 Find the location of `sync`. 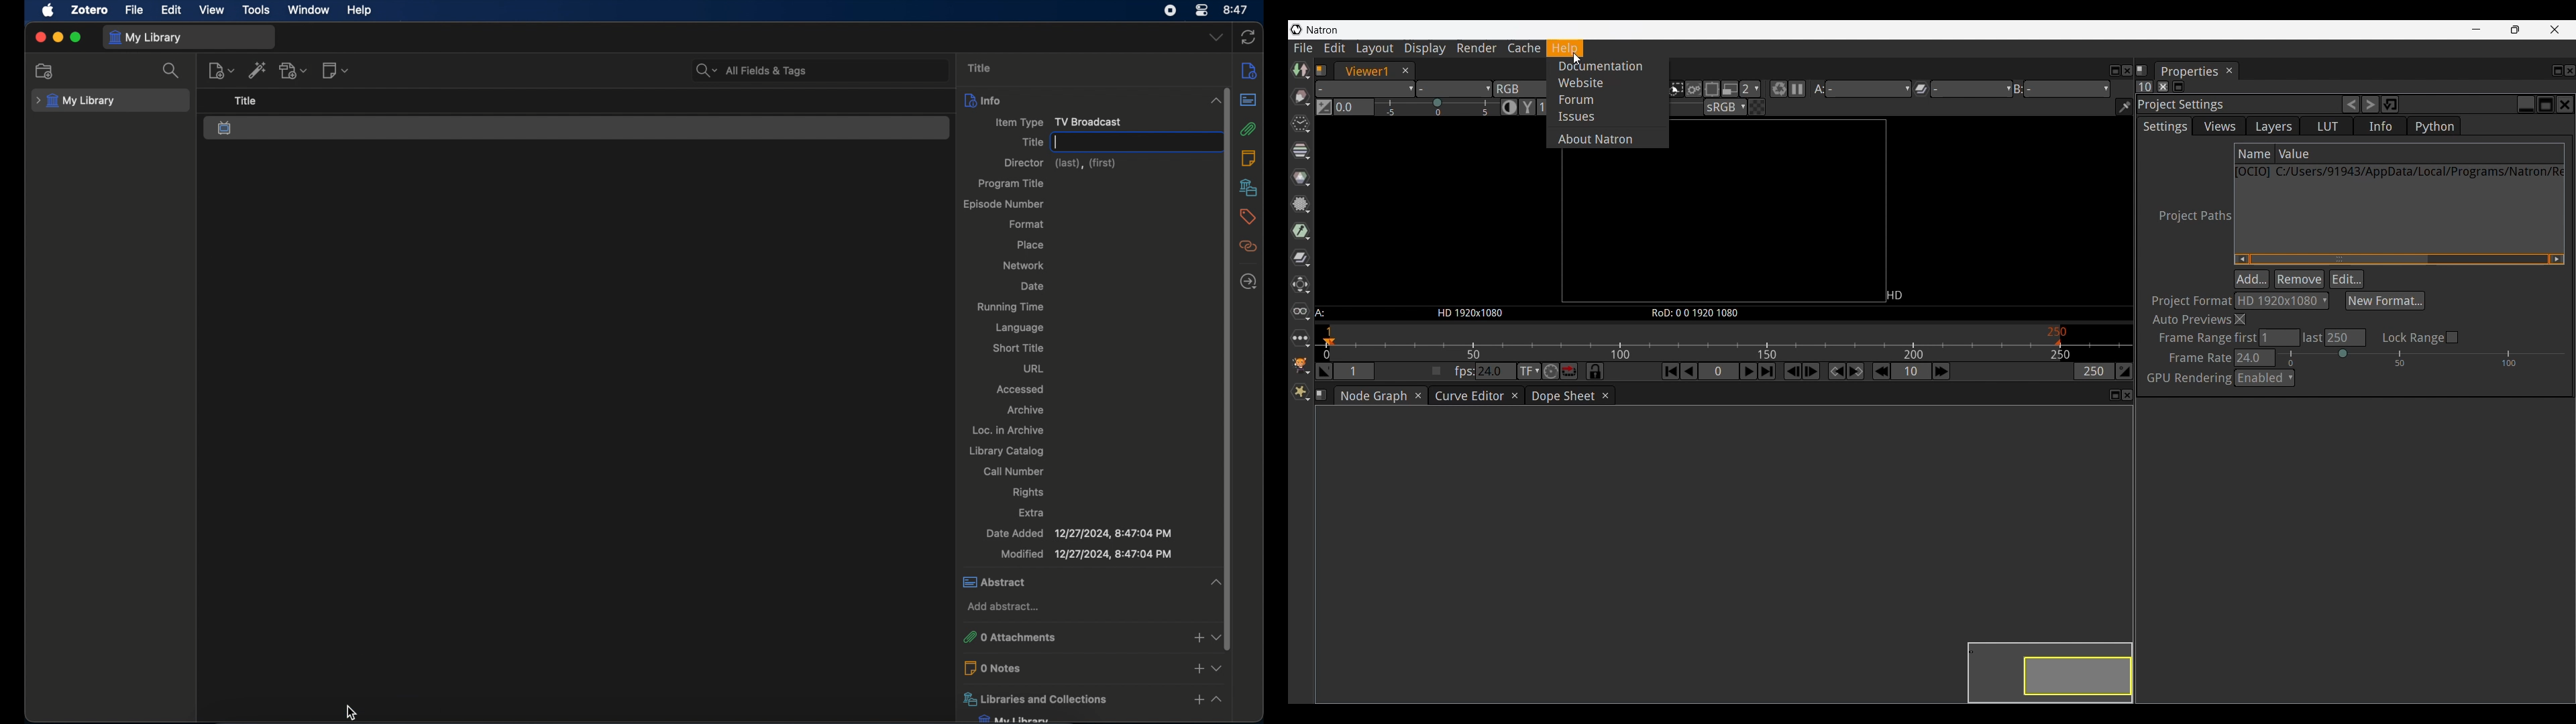

sync is located at coordinates (1248, 38).